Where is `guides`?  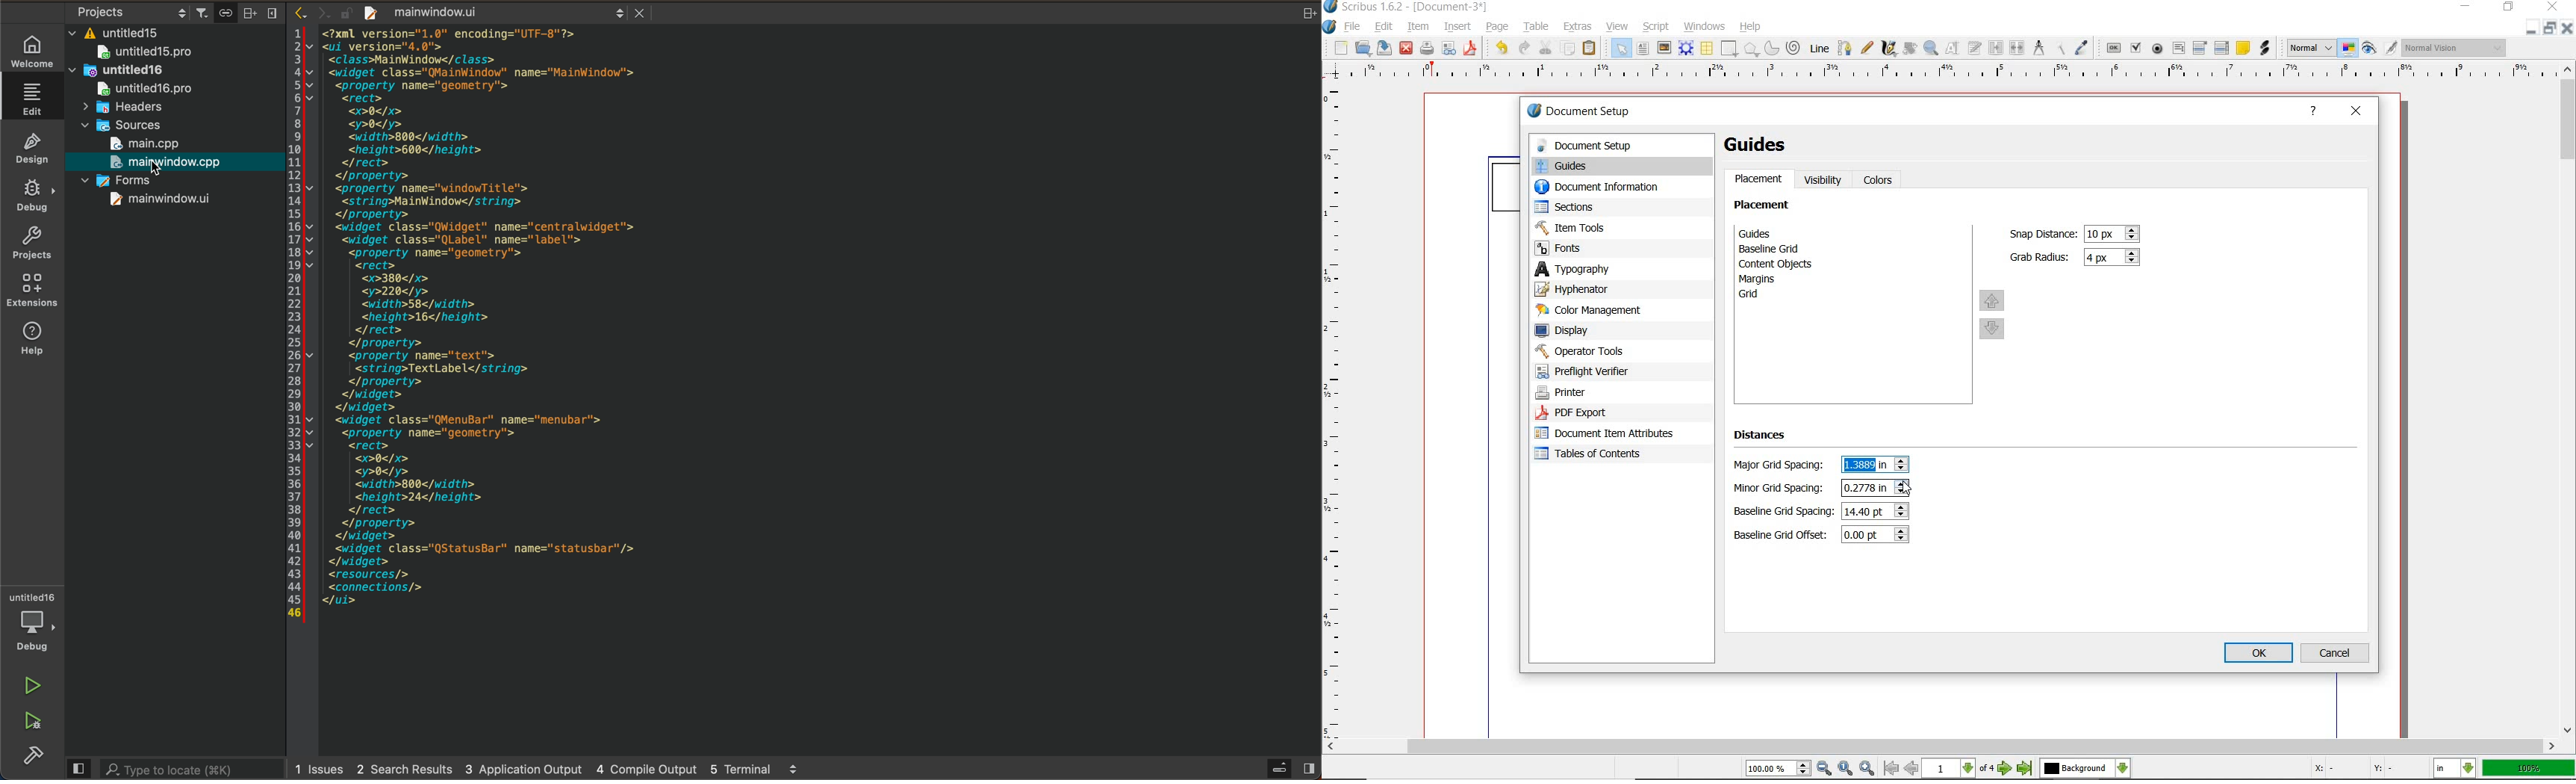 guides is located at coordinates (1620, 167).